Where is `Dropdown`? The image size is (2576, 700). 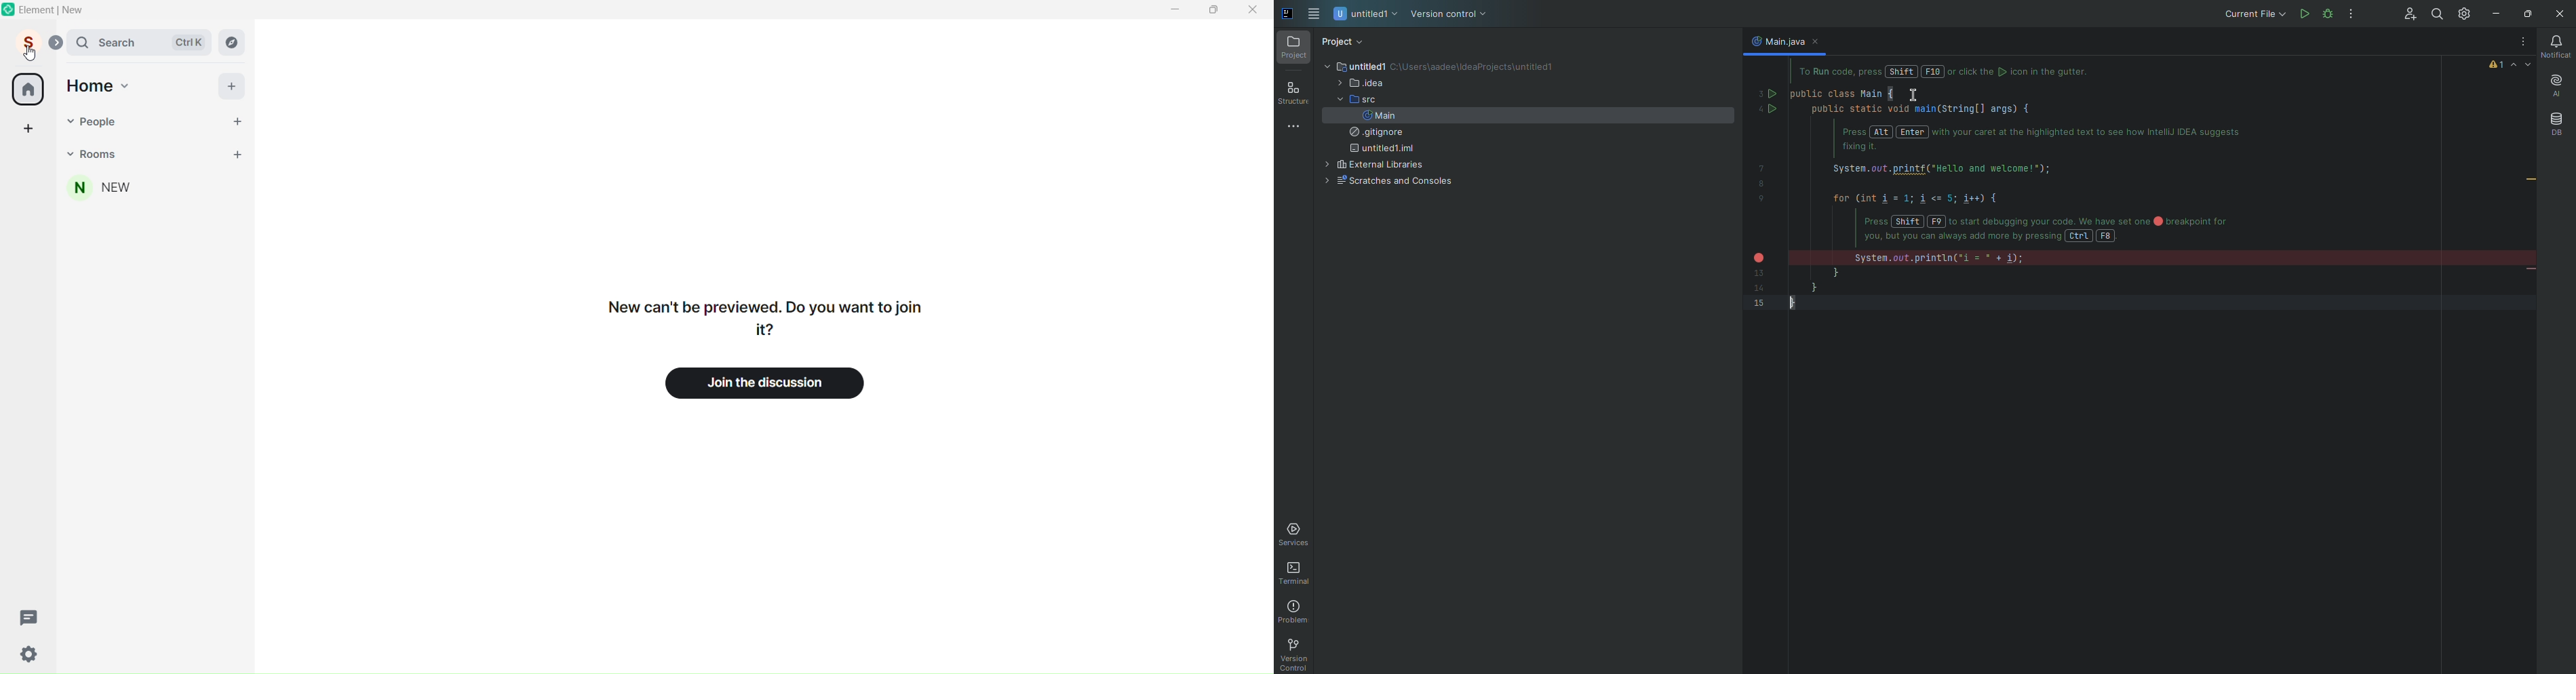
Dropdown is located at coordinates (69, 153).